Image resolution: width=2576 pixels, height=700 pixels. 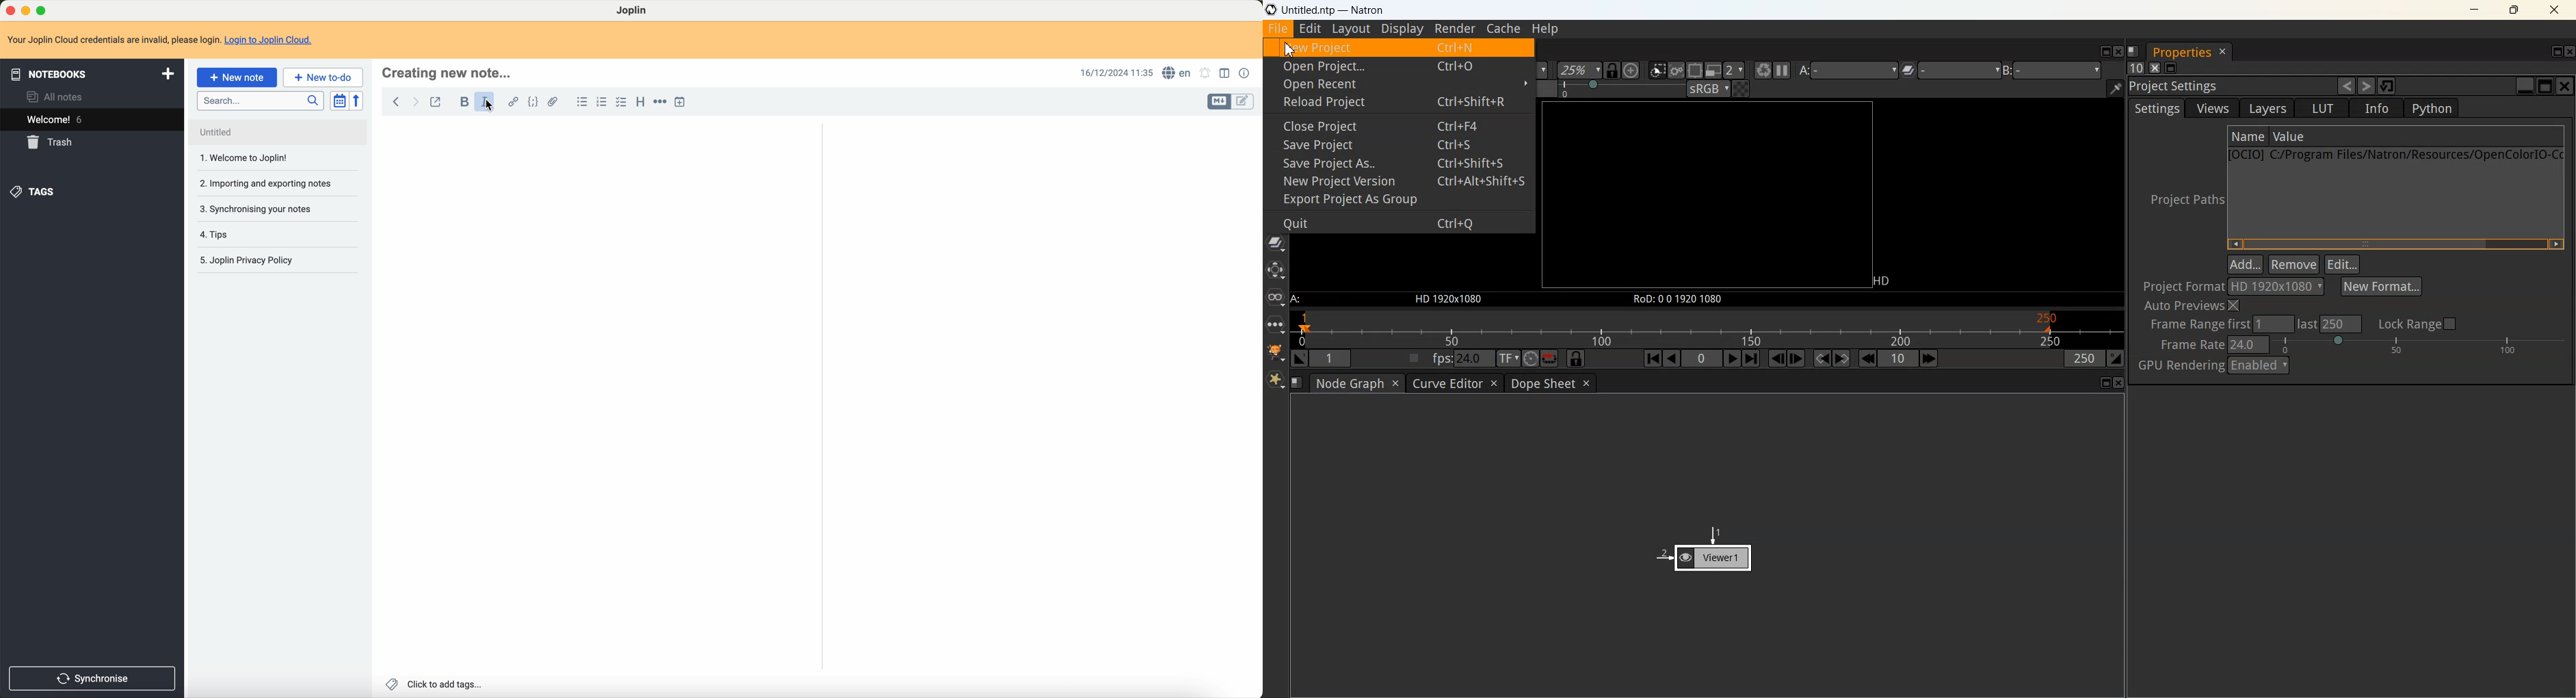 I want to click on creating new note, so click(x=448, y=73).